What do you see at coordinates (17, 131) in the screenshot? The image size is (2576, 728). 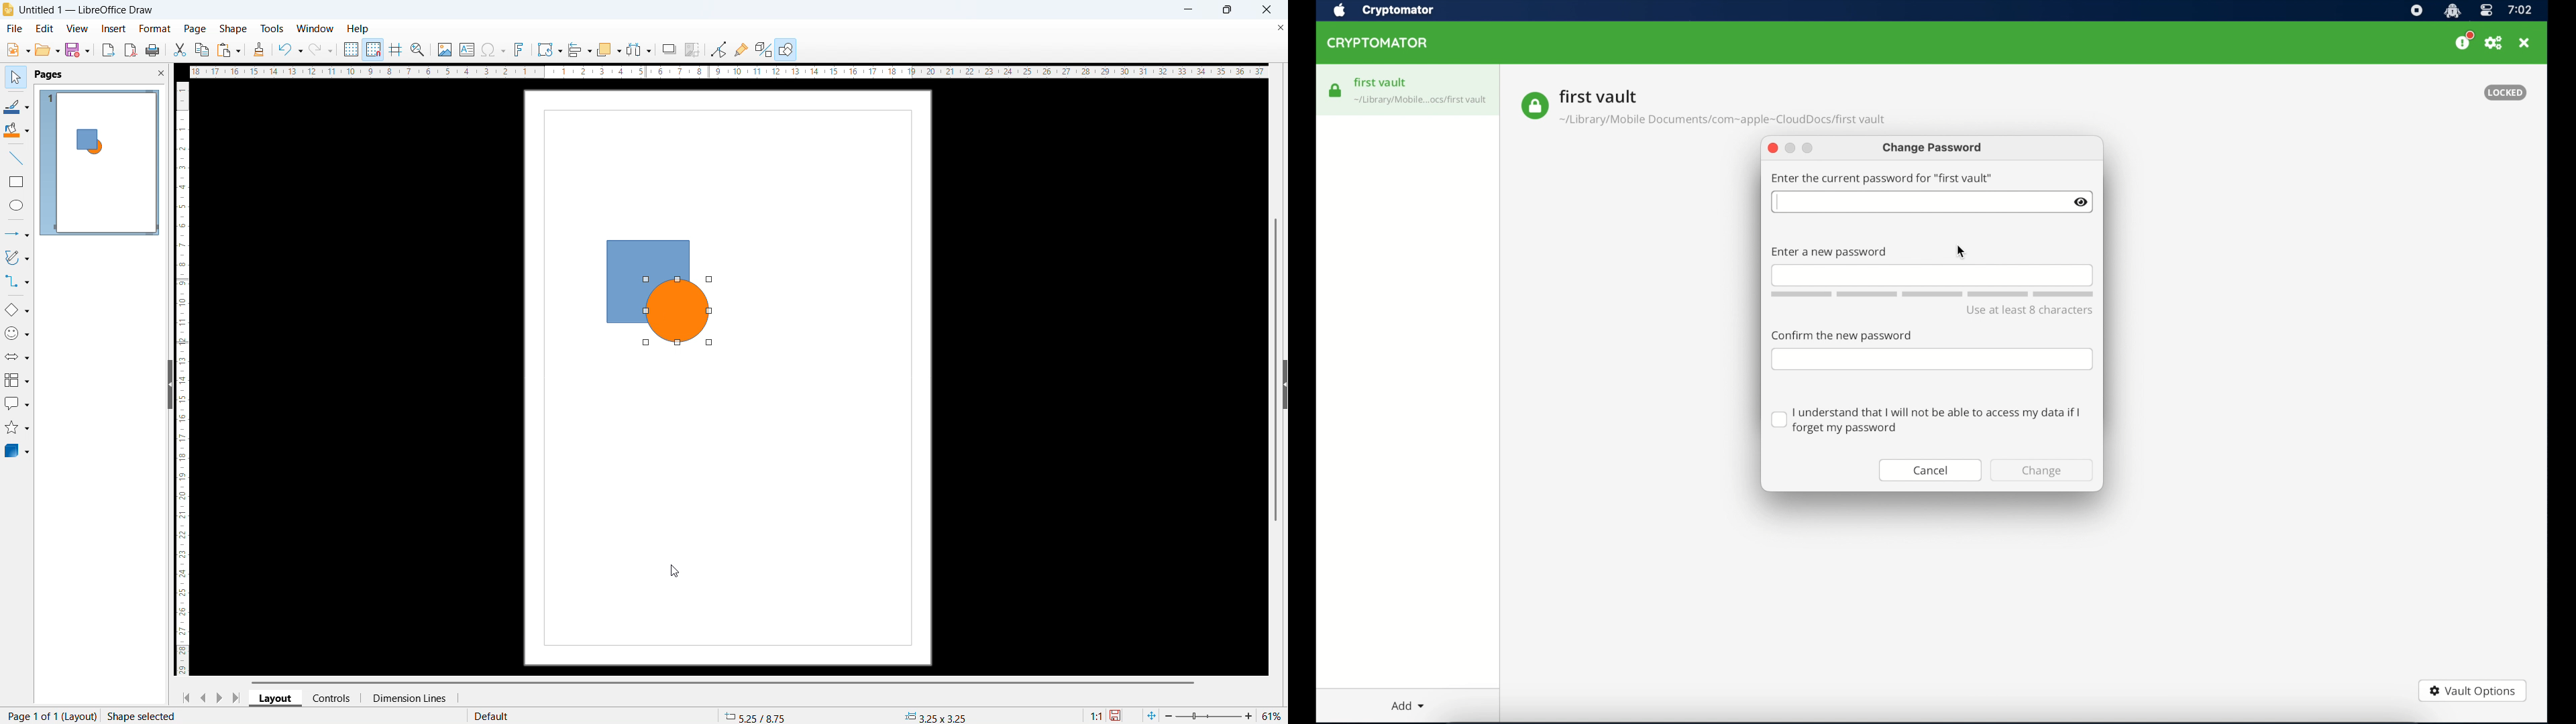 I see `Background colour ` at bounding box center [17, 131].